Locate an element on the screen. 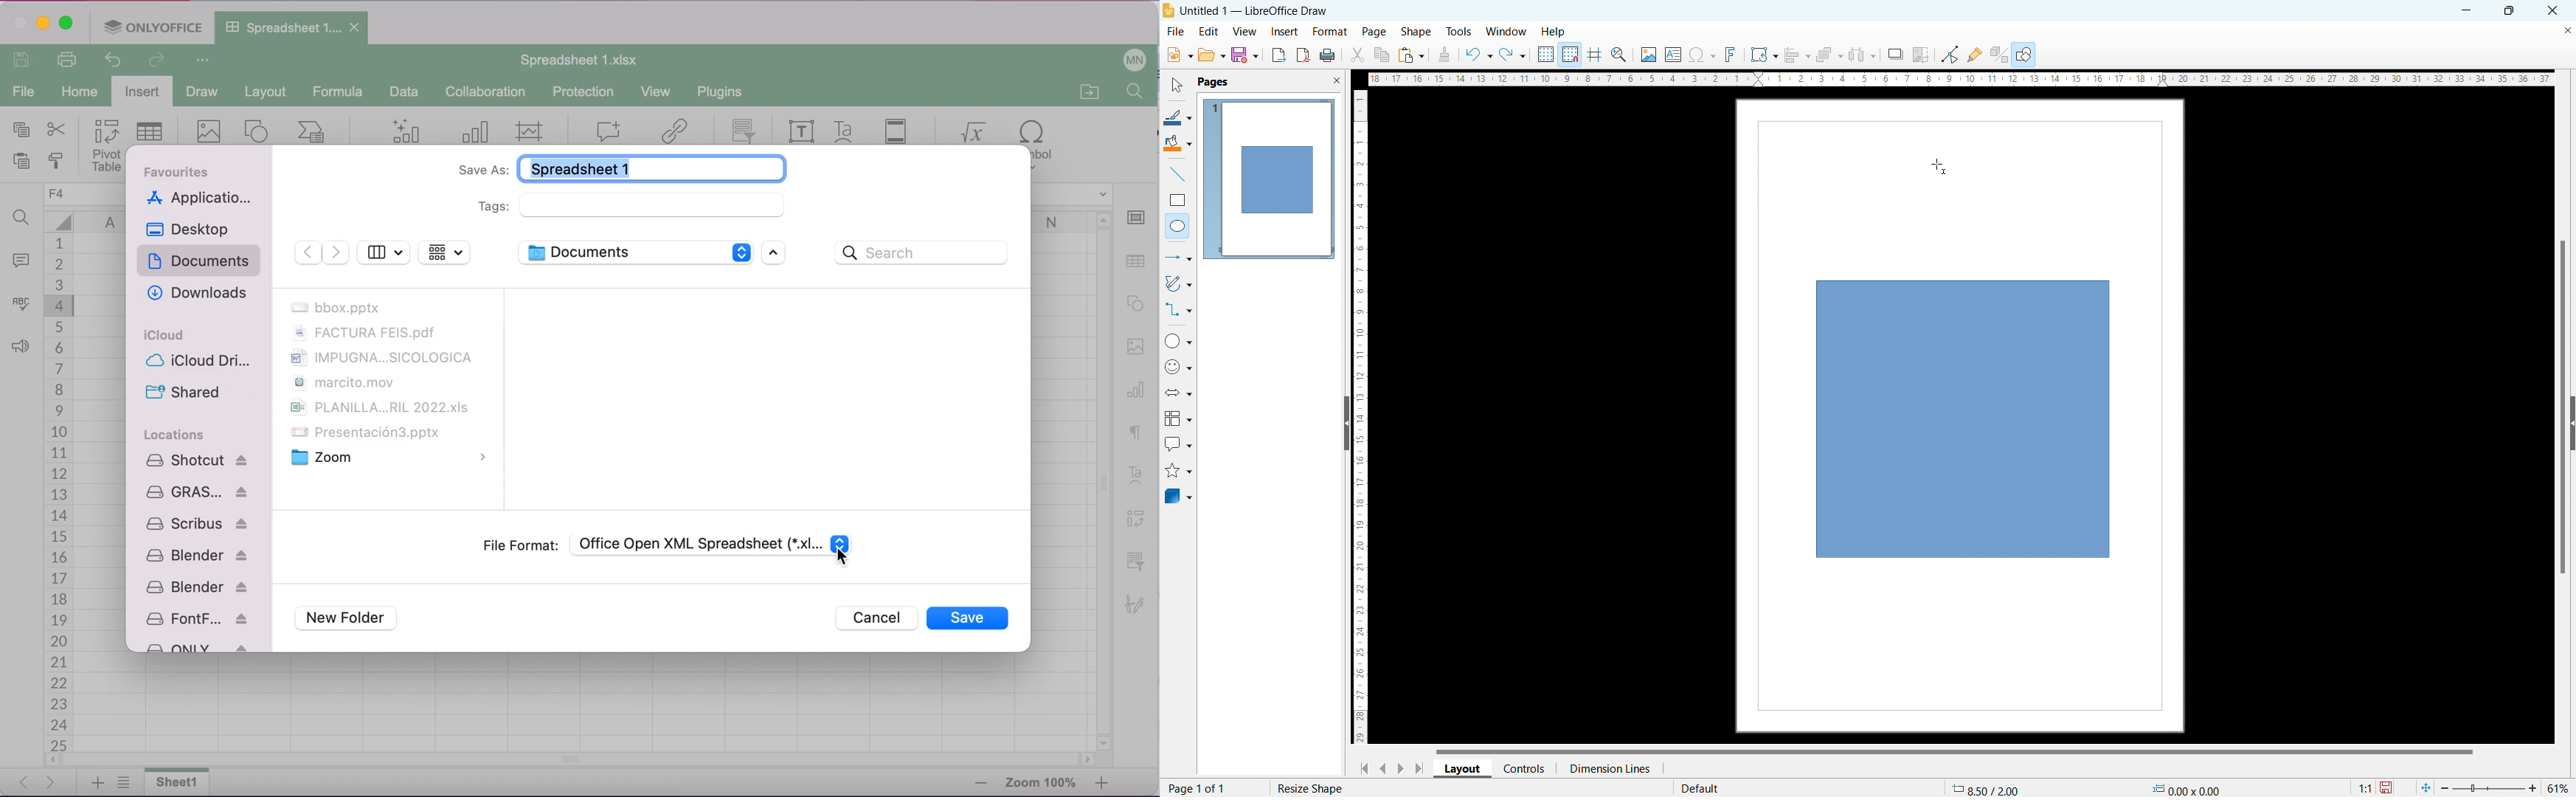 Image resolution: width=2576 pixels, height=812 pixels. downloads is located at coordinates (195, 294).